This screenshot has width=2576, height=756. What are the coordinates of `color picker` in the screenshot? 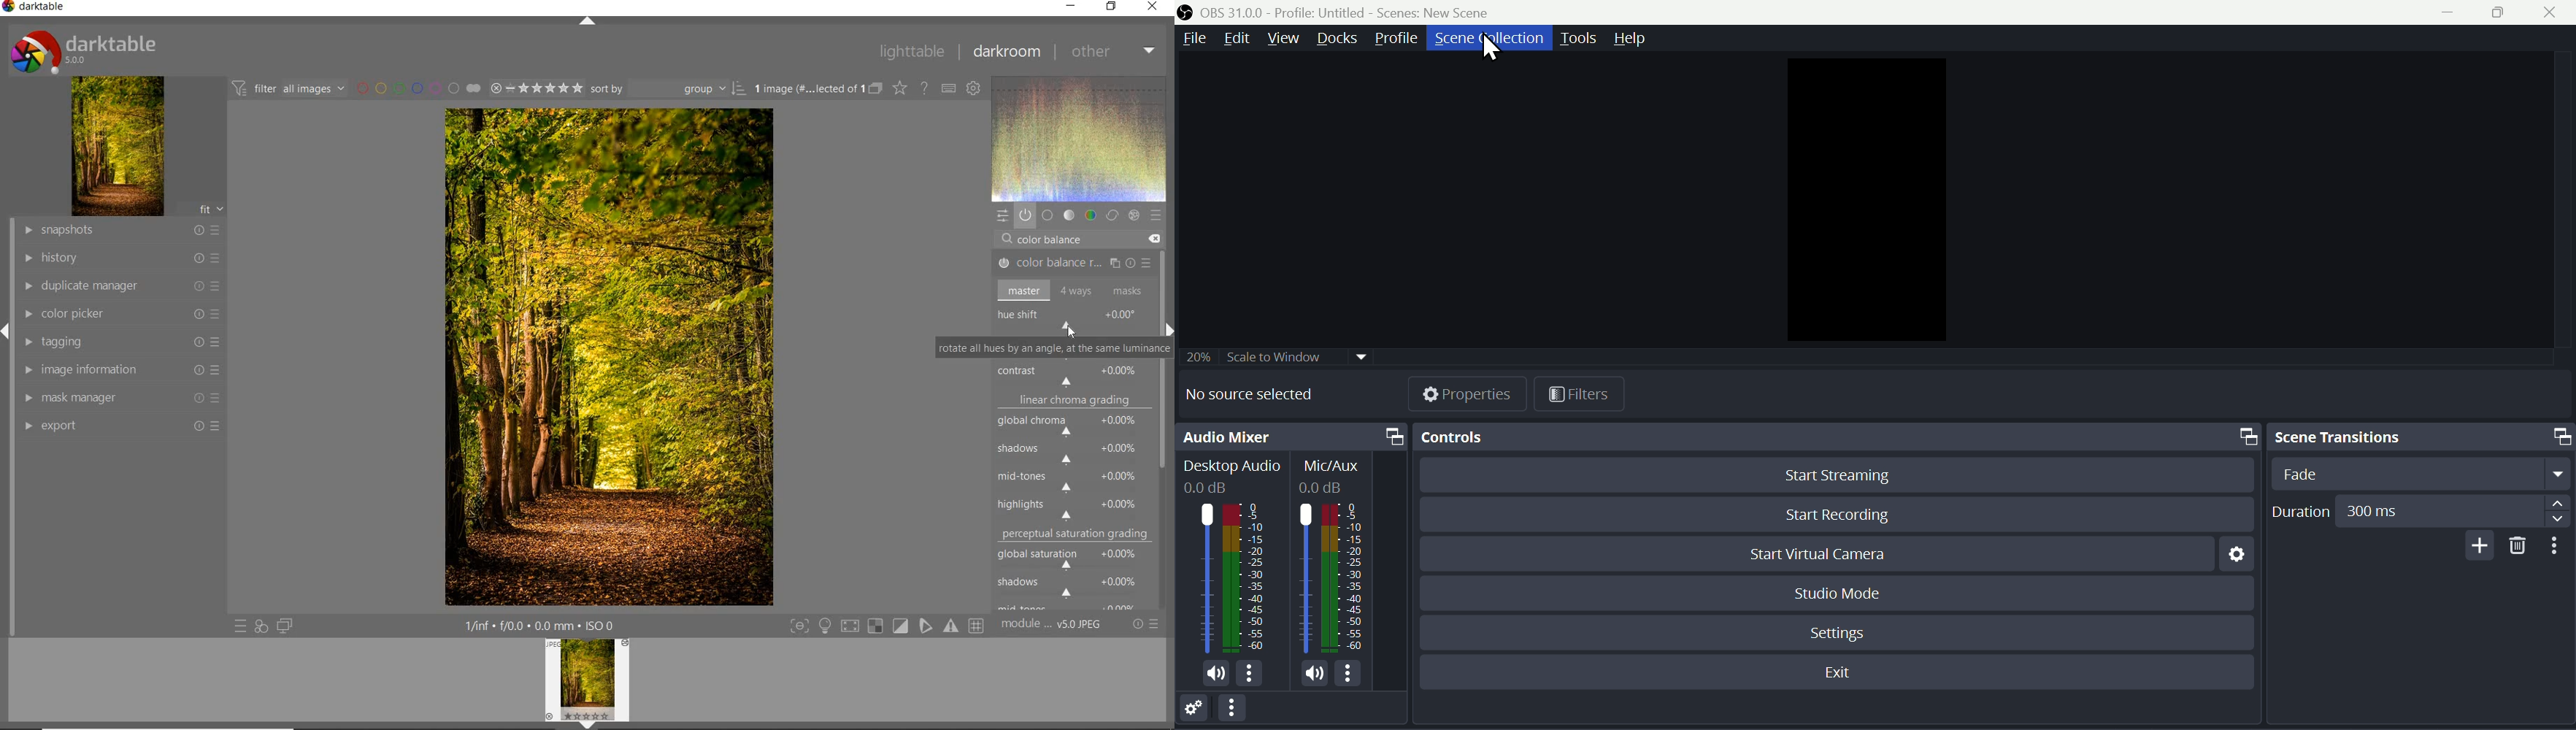 It's located at (121, 315).